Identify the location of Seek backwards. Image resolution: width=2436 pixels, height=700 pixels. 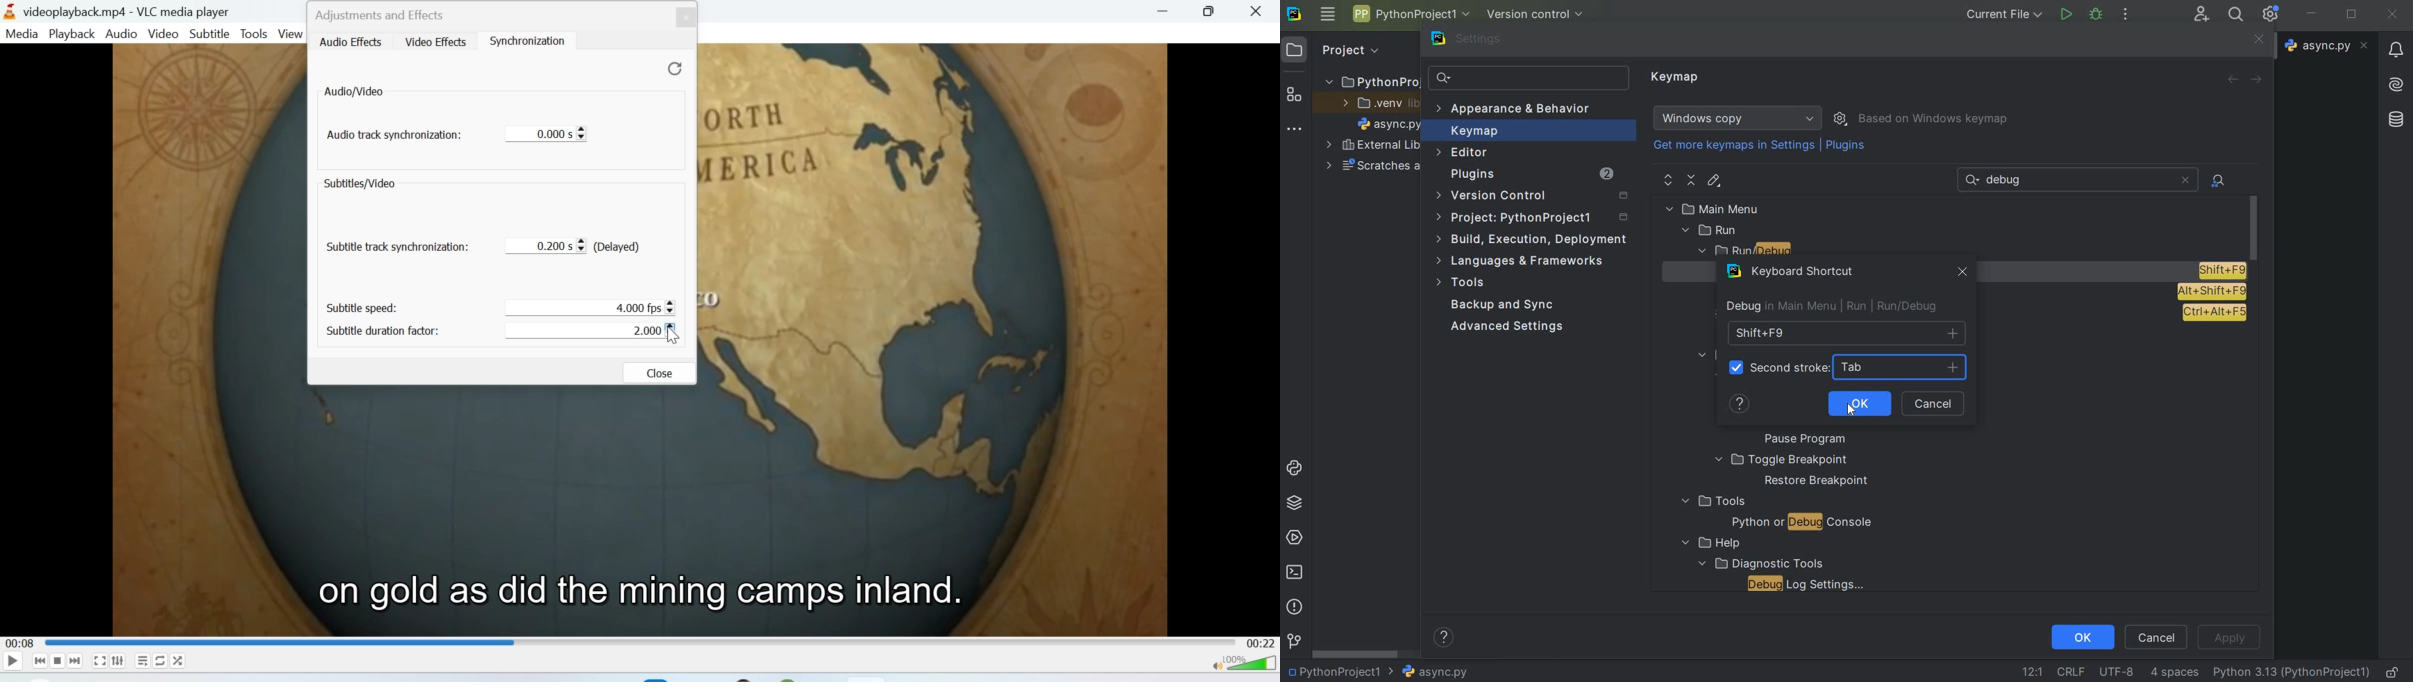
(40, 660).